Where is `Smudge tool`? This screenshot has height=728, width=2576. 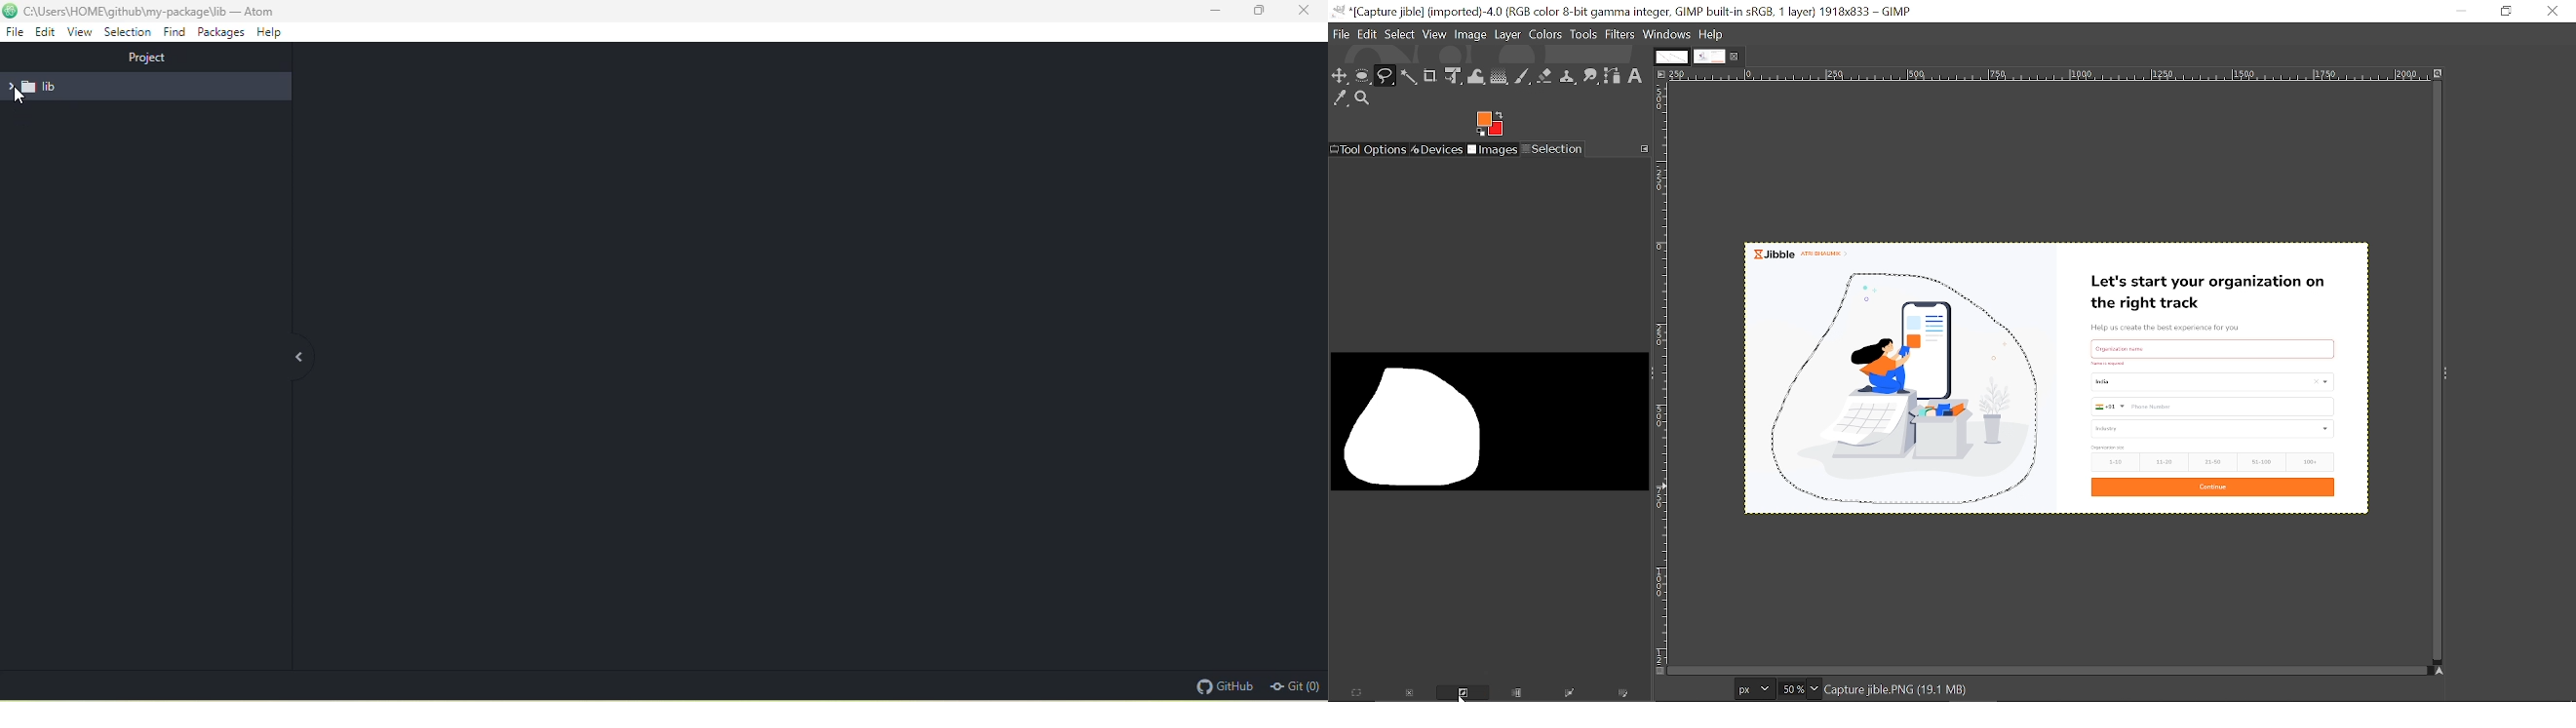
Smudge tool is located at coordinates (1591, 75).